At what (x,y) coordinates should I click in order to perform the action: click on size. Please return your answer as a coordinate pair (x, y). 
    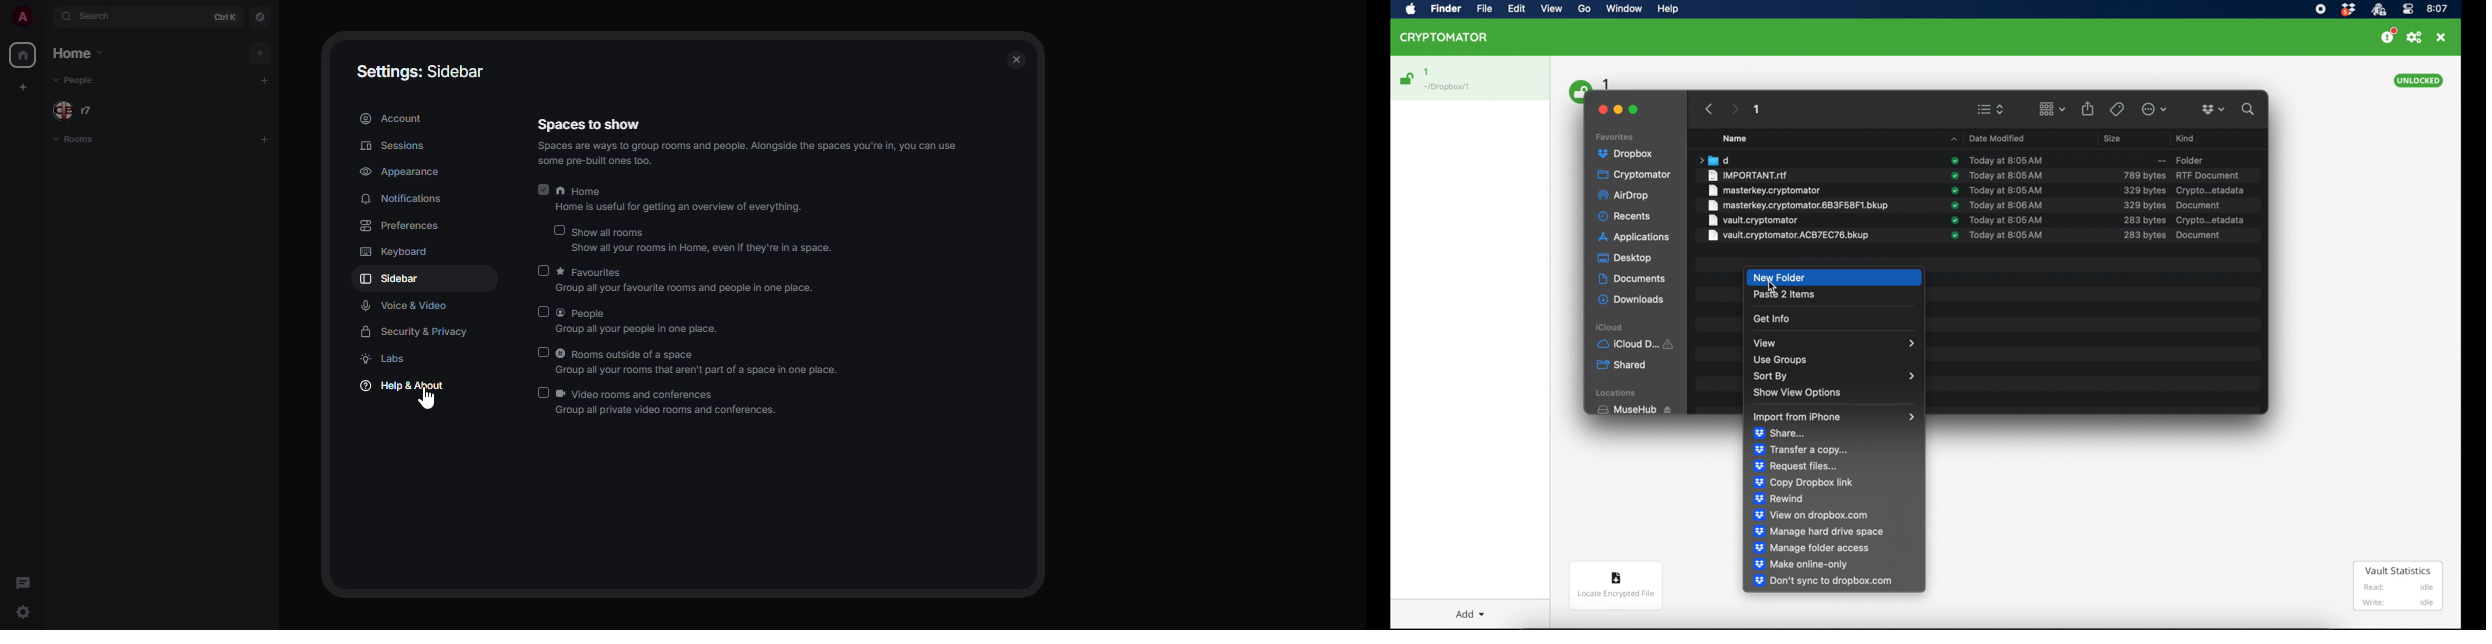
    Looking at the image, I should click on (2144, 205).